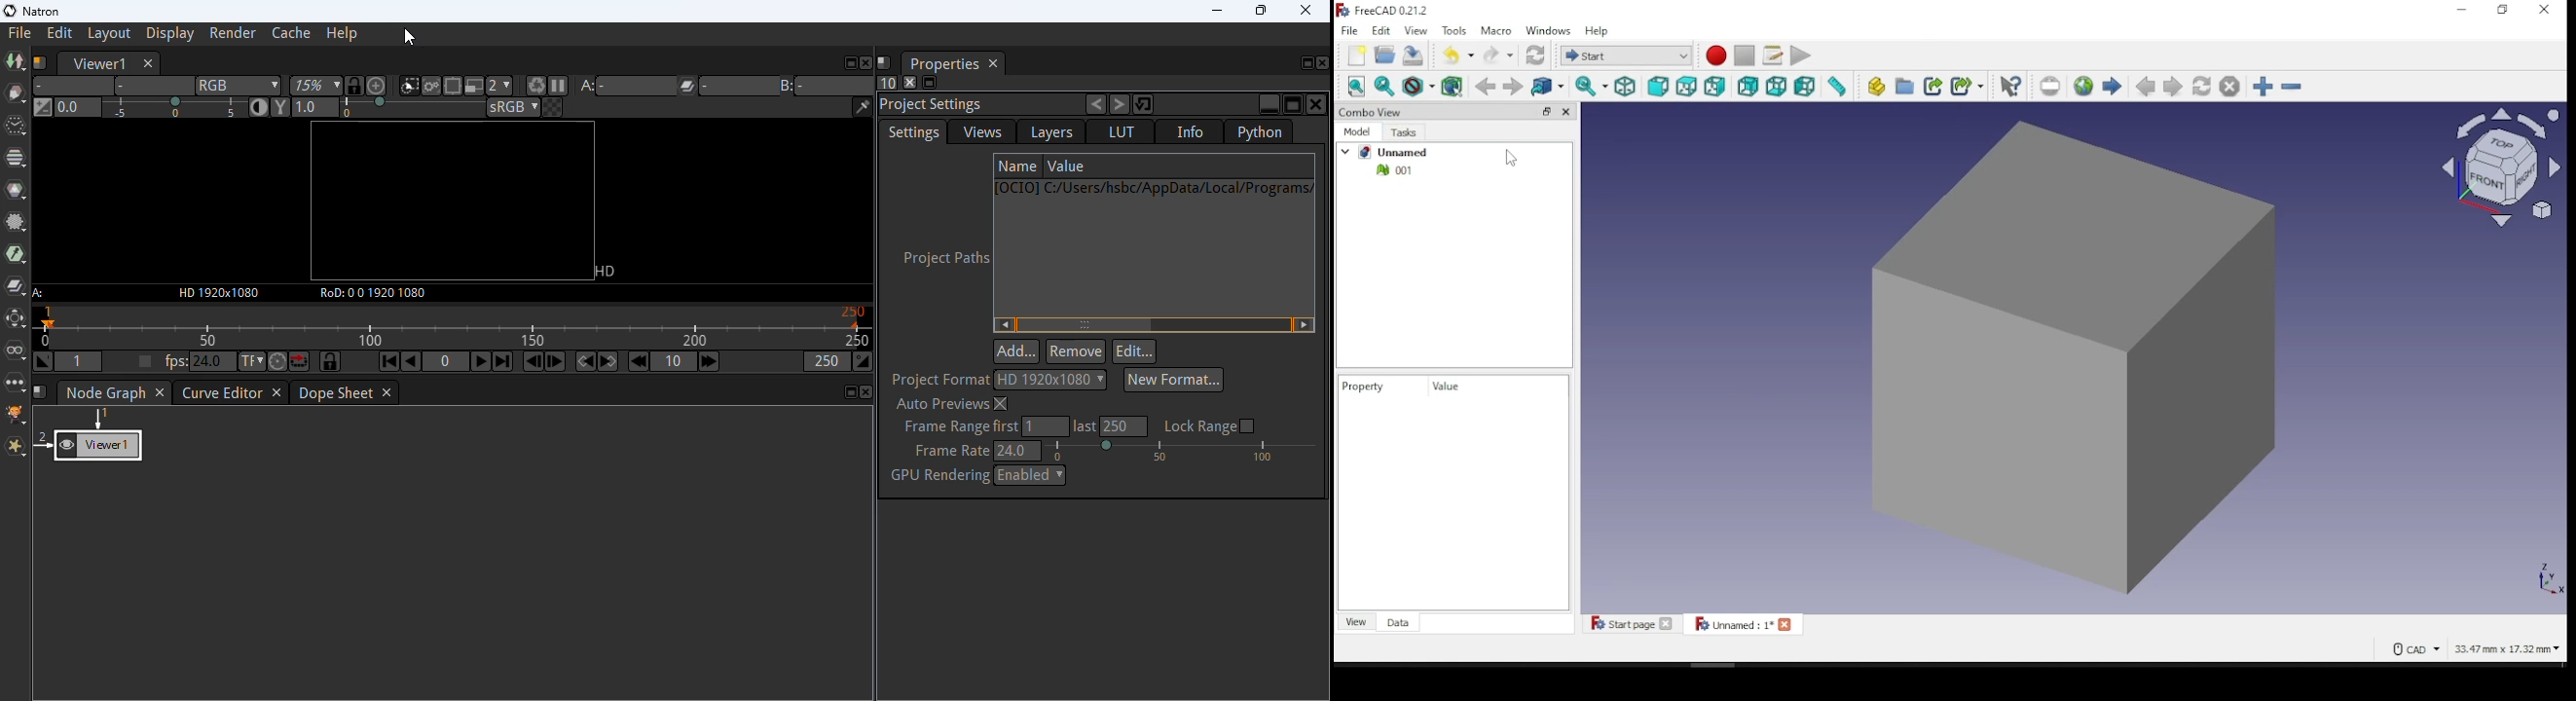 This screenshot has width=2576, height=728. What do you see at coordinates (1875, 86) in the screenshot?
I see `create part` at bounding box center [1875, 86].